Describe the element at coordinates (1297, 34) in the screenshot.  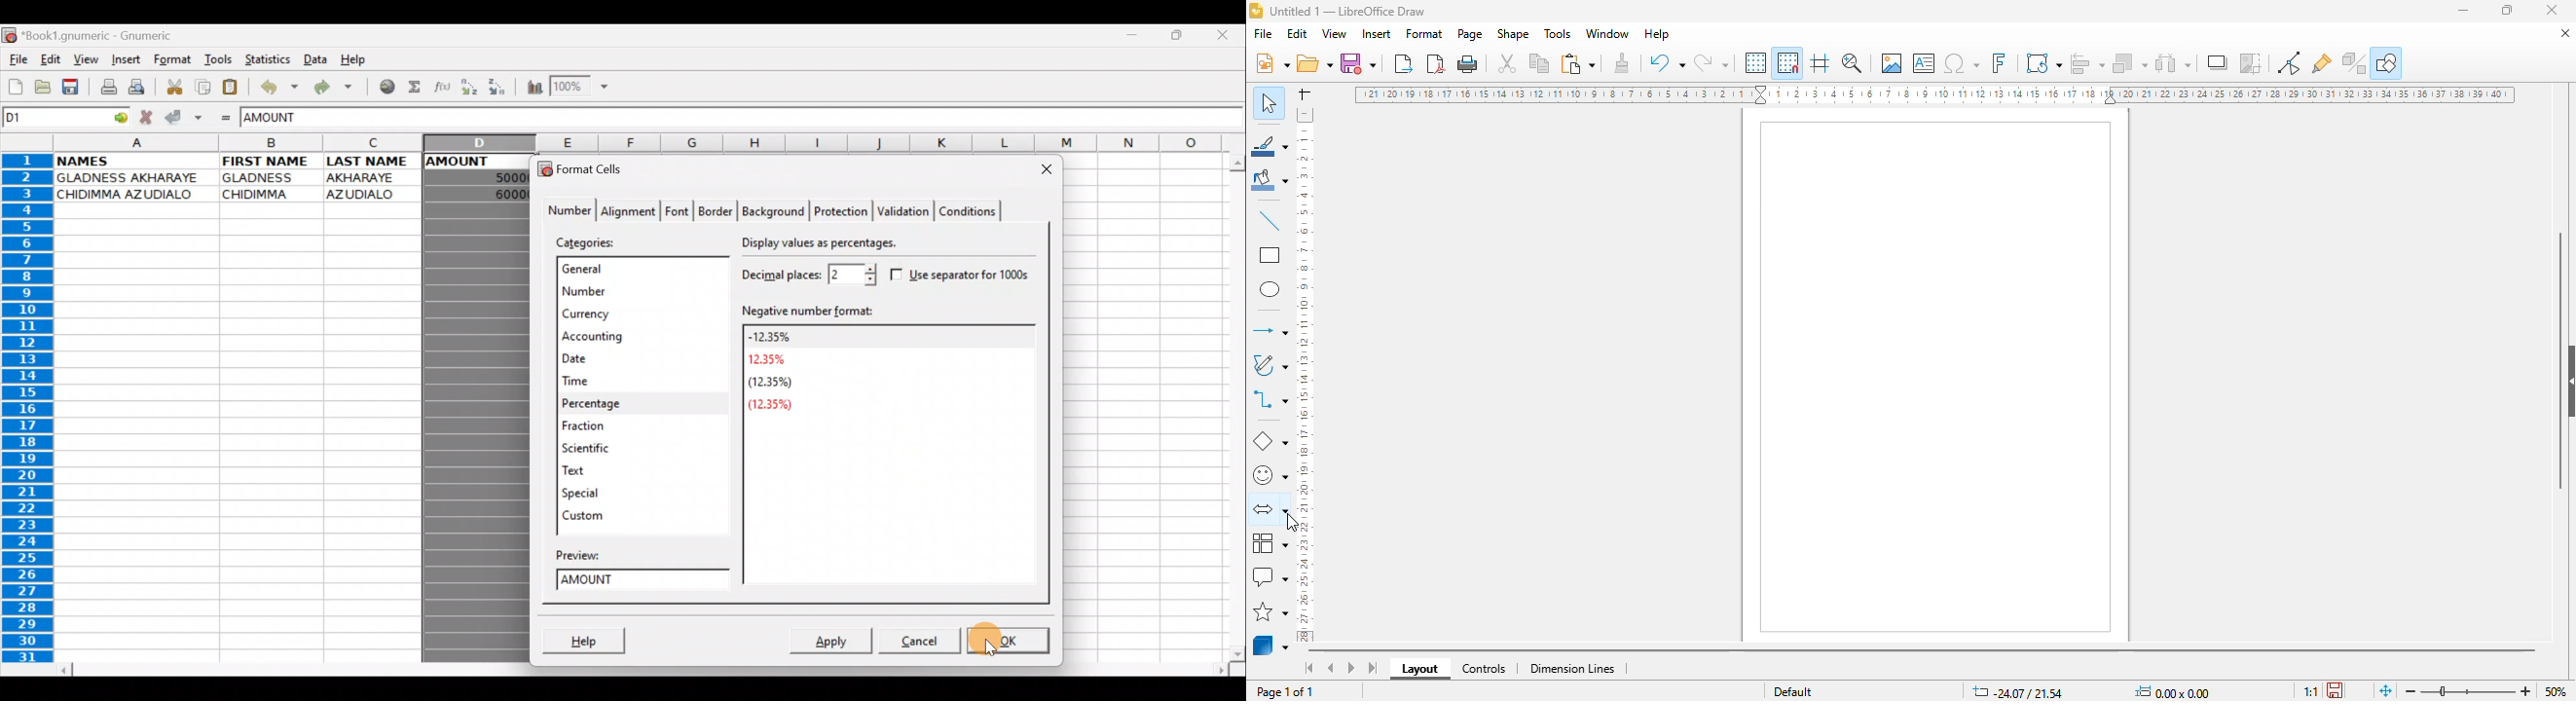
I see `edit` at that location.